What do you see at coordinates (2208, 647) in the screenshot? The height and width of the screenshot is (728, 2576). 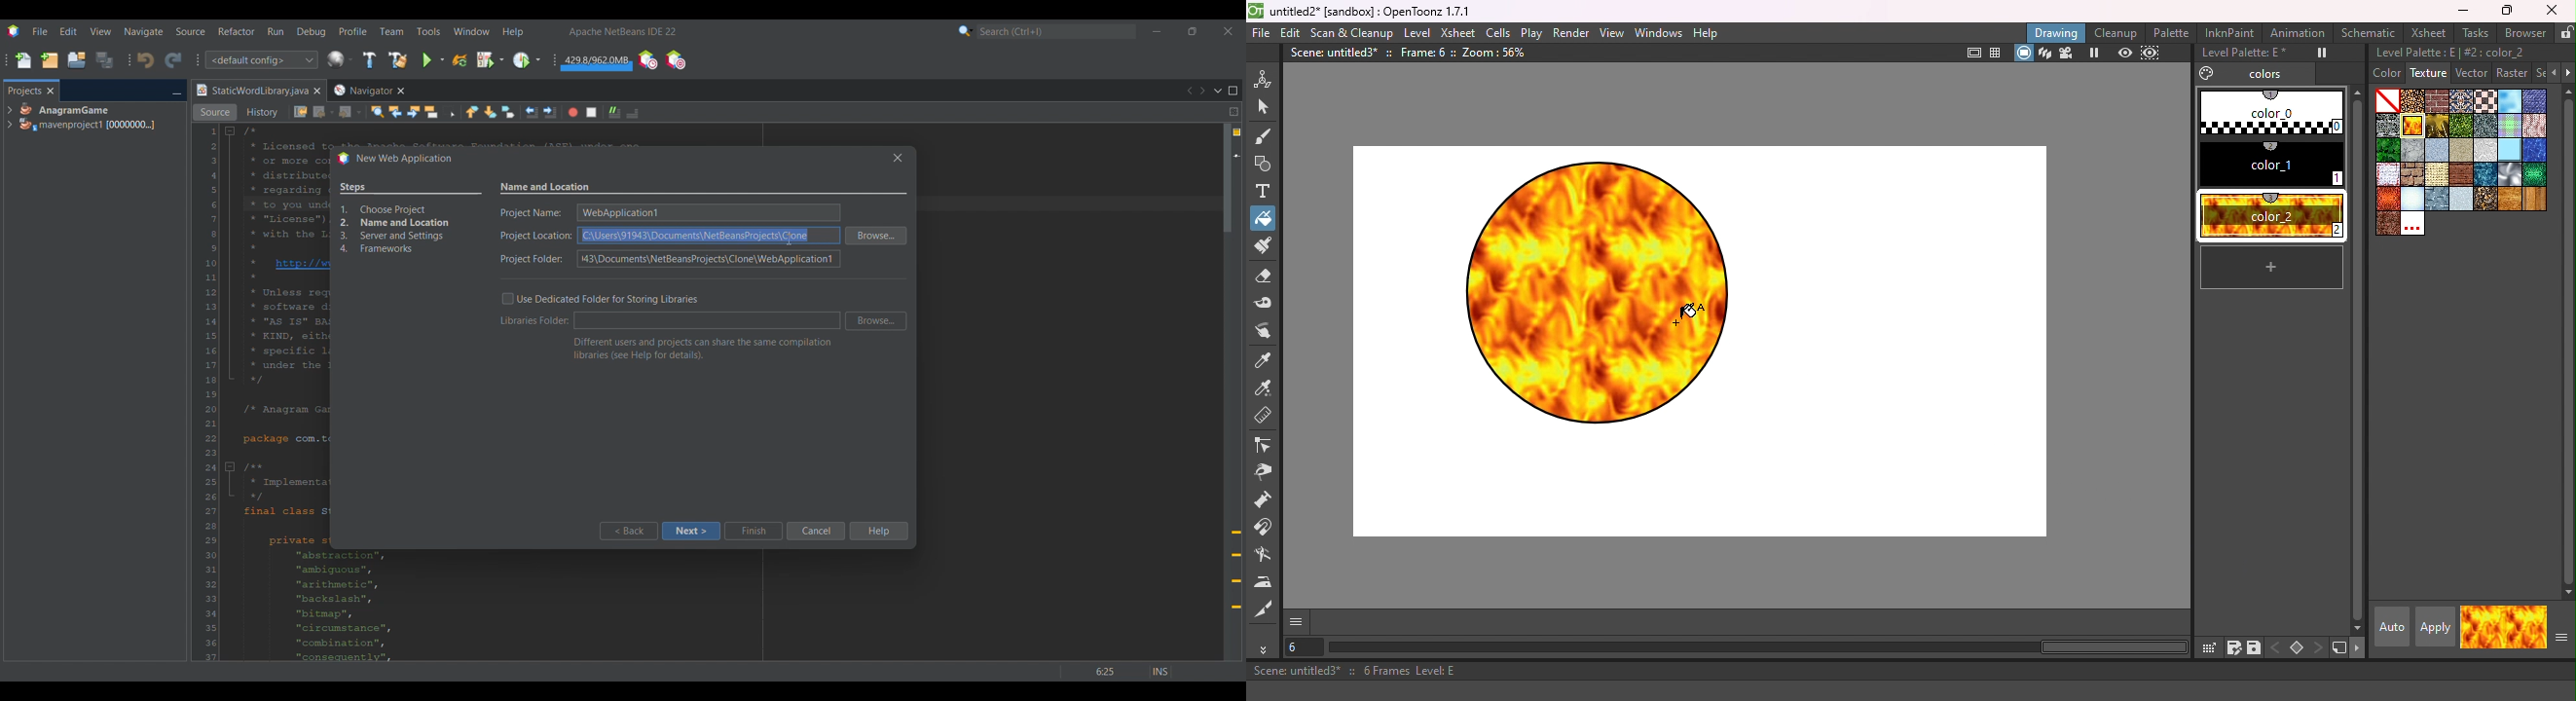 I see `click & drag palette into studio palette` at bounding box center [2208, 647].